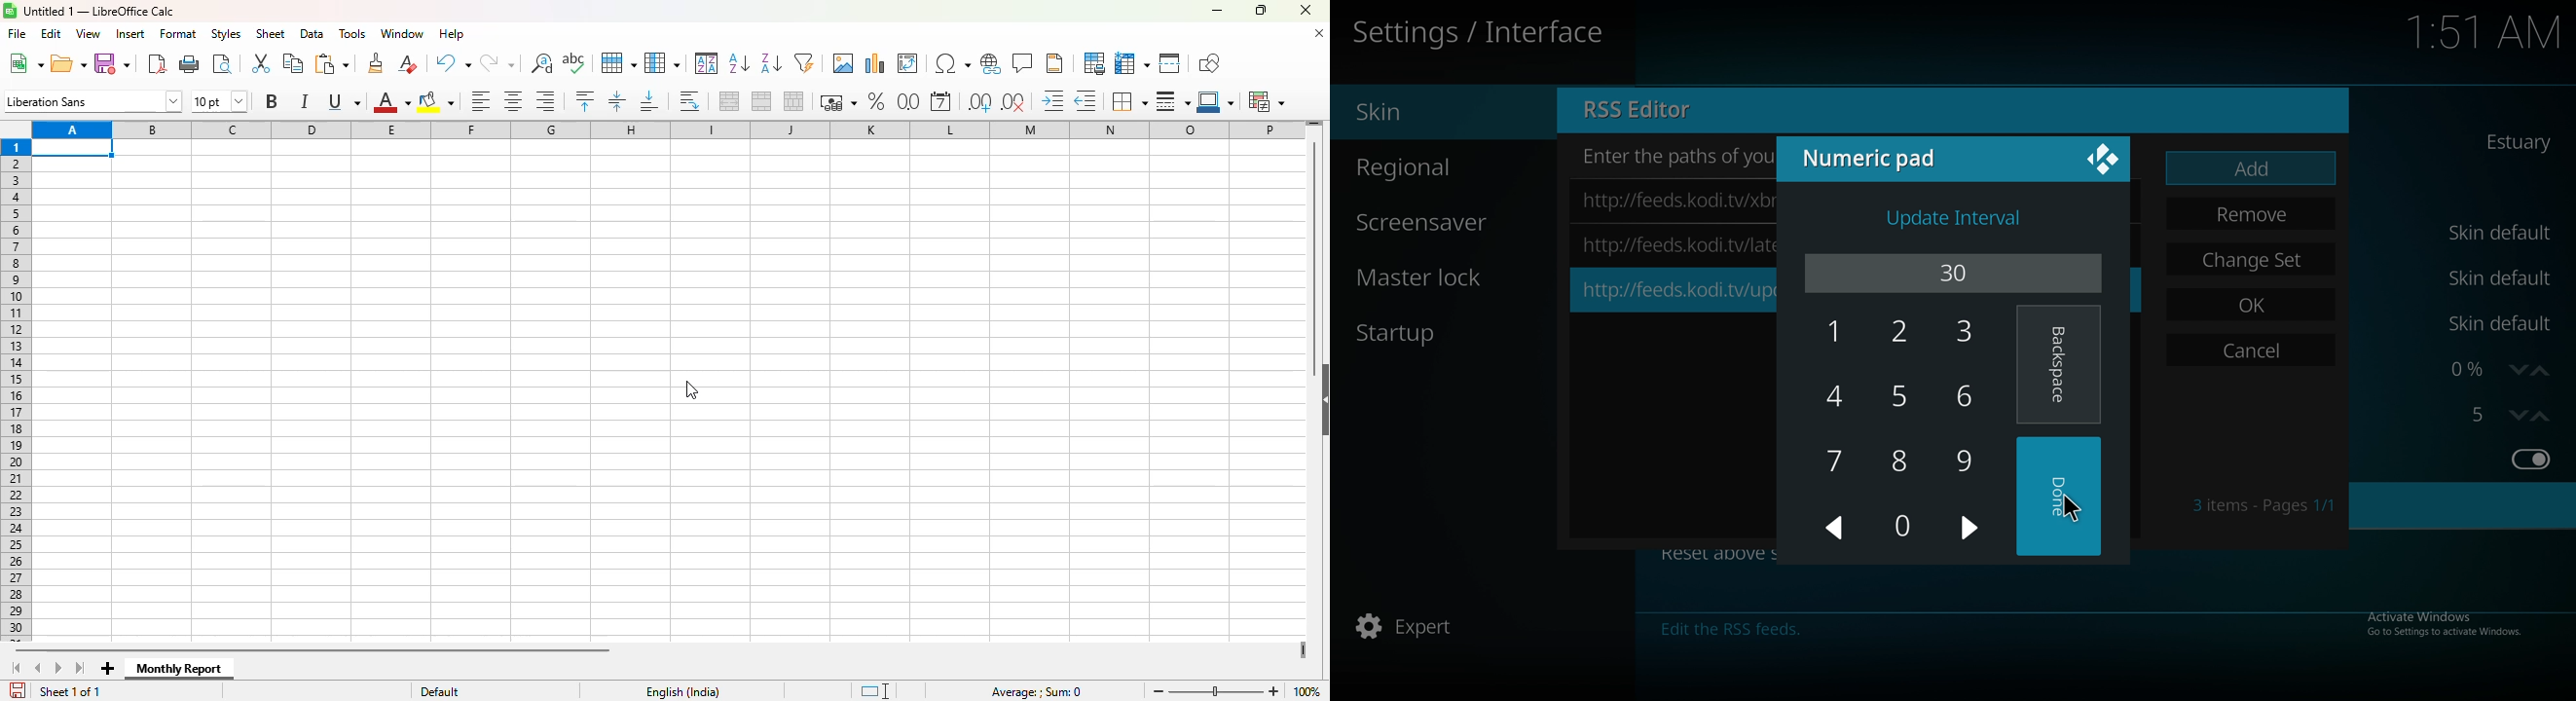 The width and height of the screenshot is (2576, 728). Describe the element at coordinates (1307, 691) in the screenshot. I see `100%` at that location.